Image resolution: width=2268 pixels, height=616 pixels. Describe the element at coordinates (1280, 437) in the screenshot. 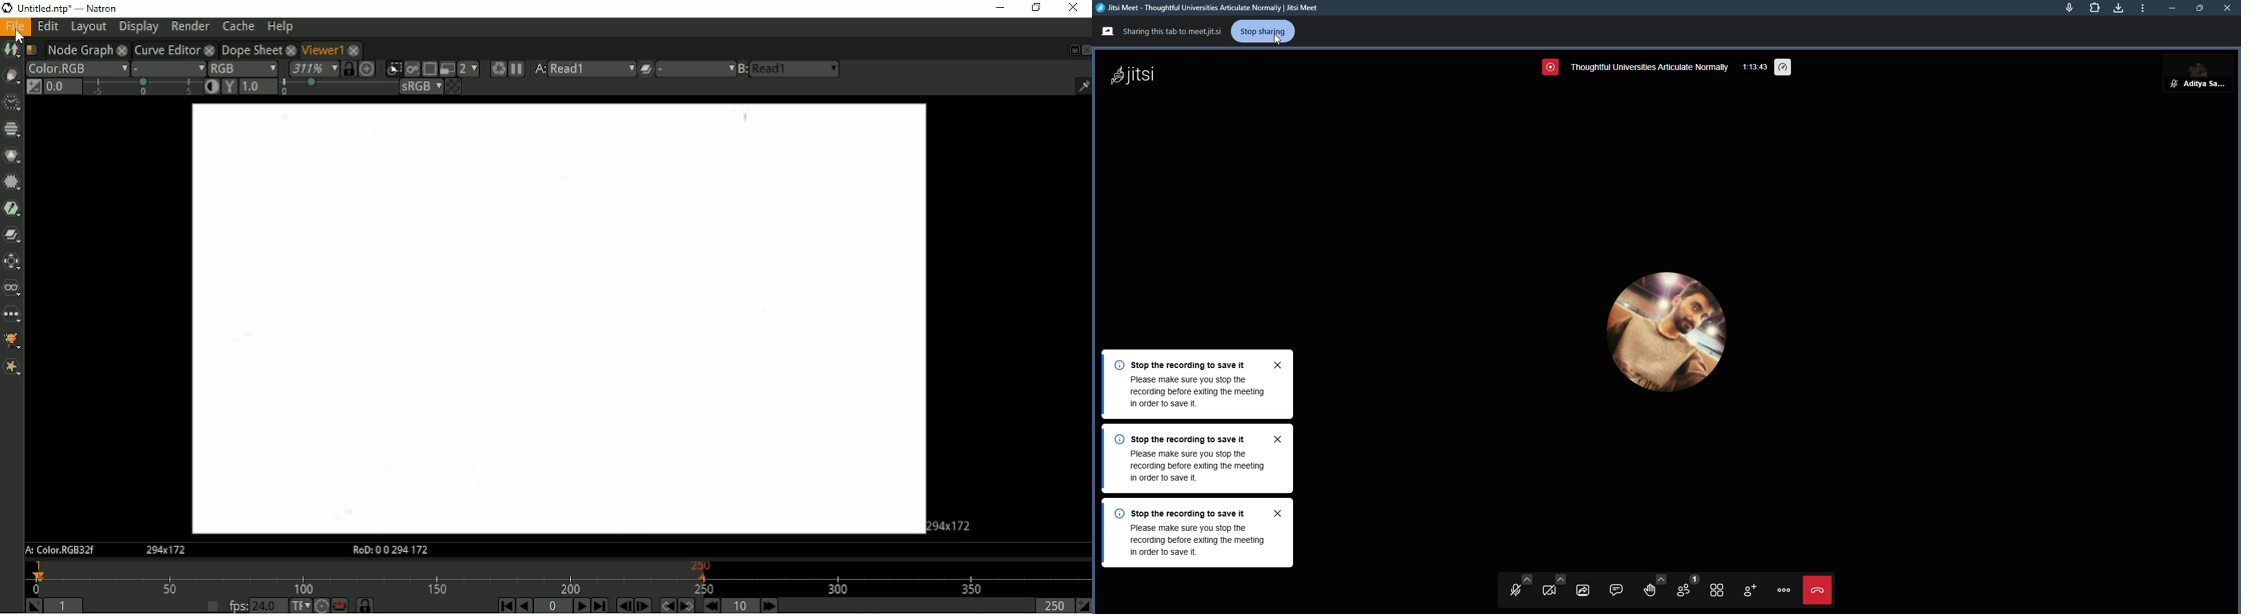

I see `close` at that location.